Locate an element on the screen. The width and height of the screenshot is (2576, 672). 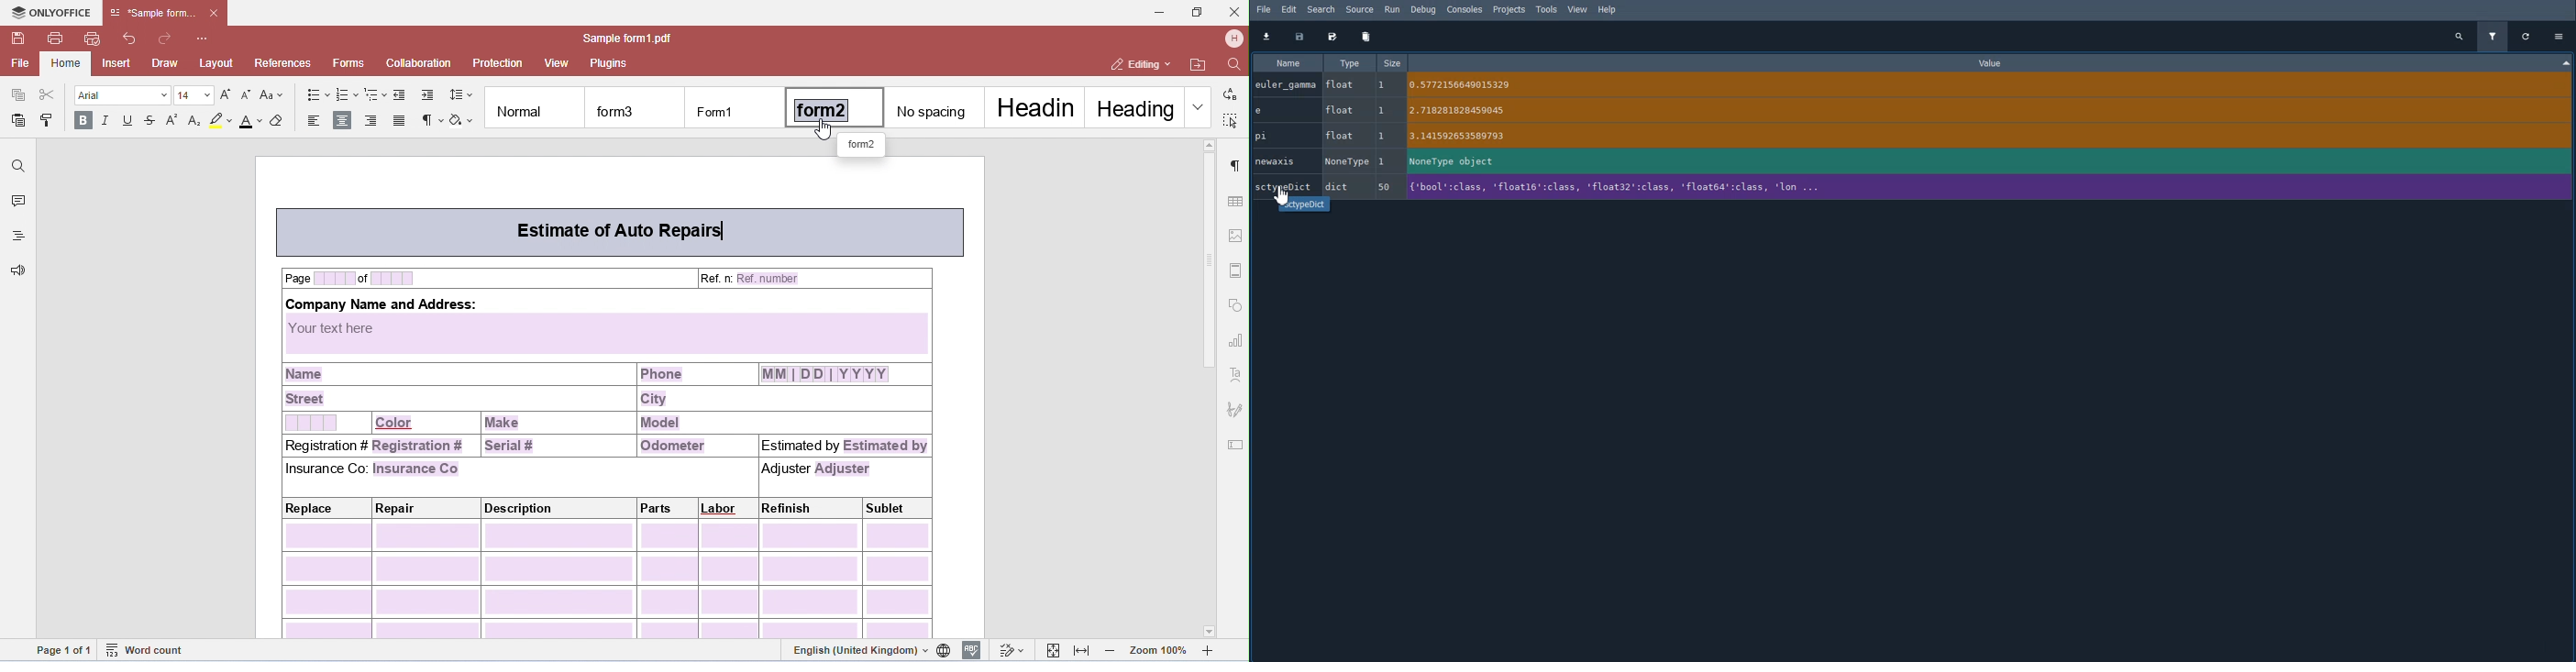
Save data is located at coordinates (1299, 37).